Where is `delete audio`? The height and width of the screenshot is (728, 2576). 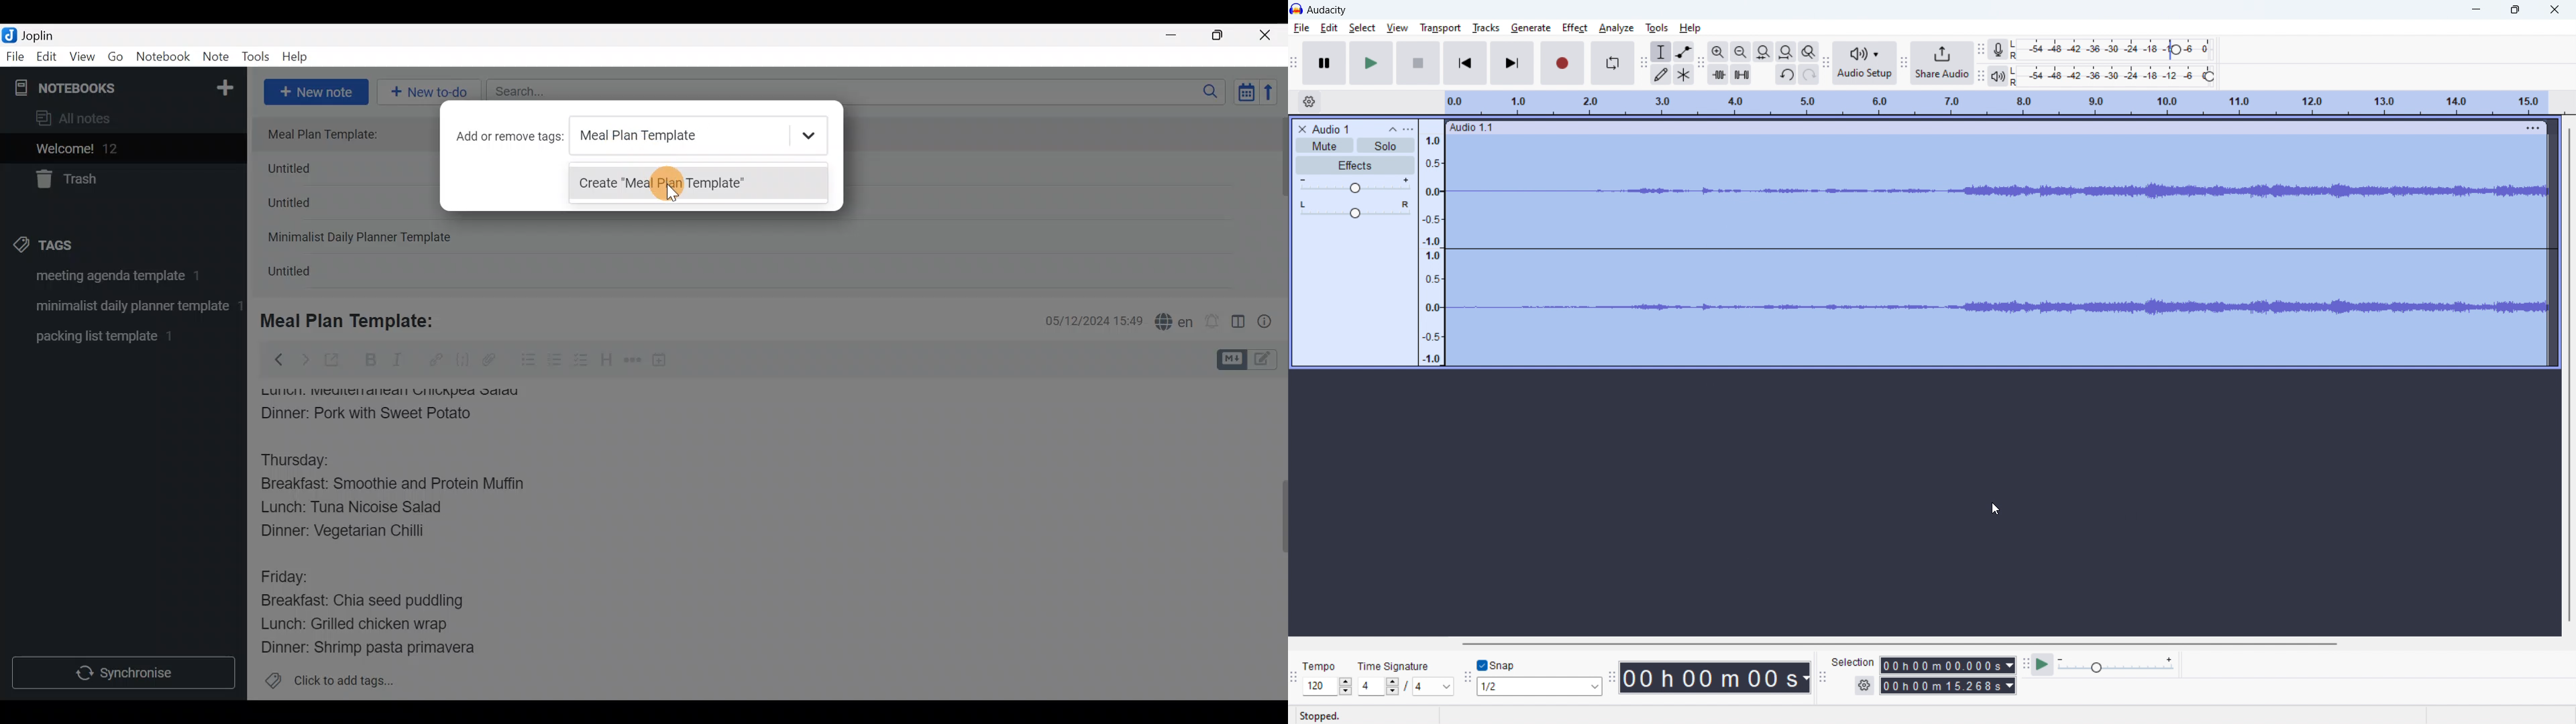
delete audio is located at coordinates (1301, 129).